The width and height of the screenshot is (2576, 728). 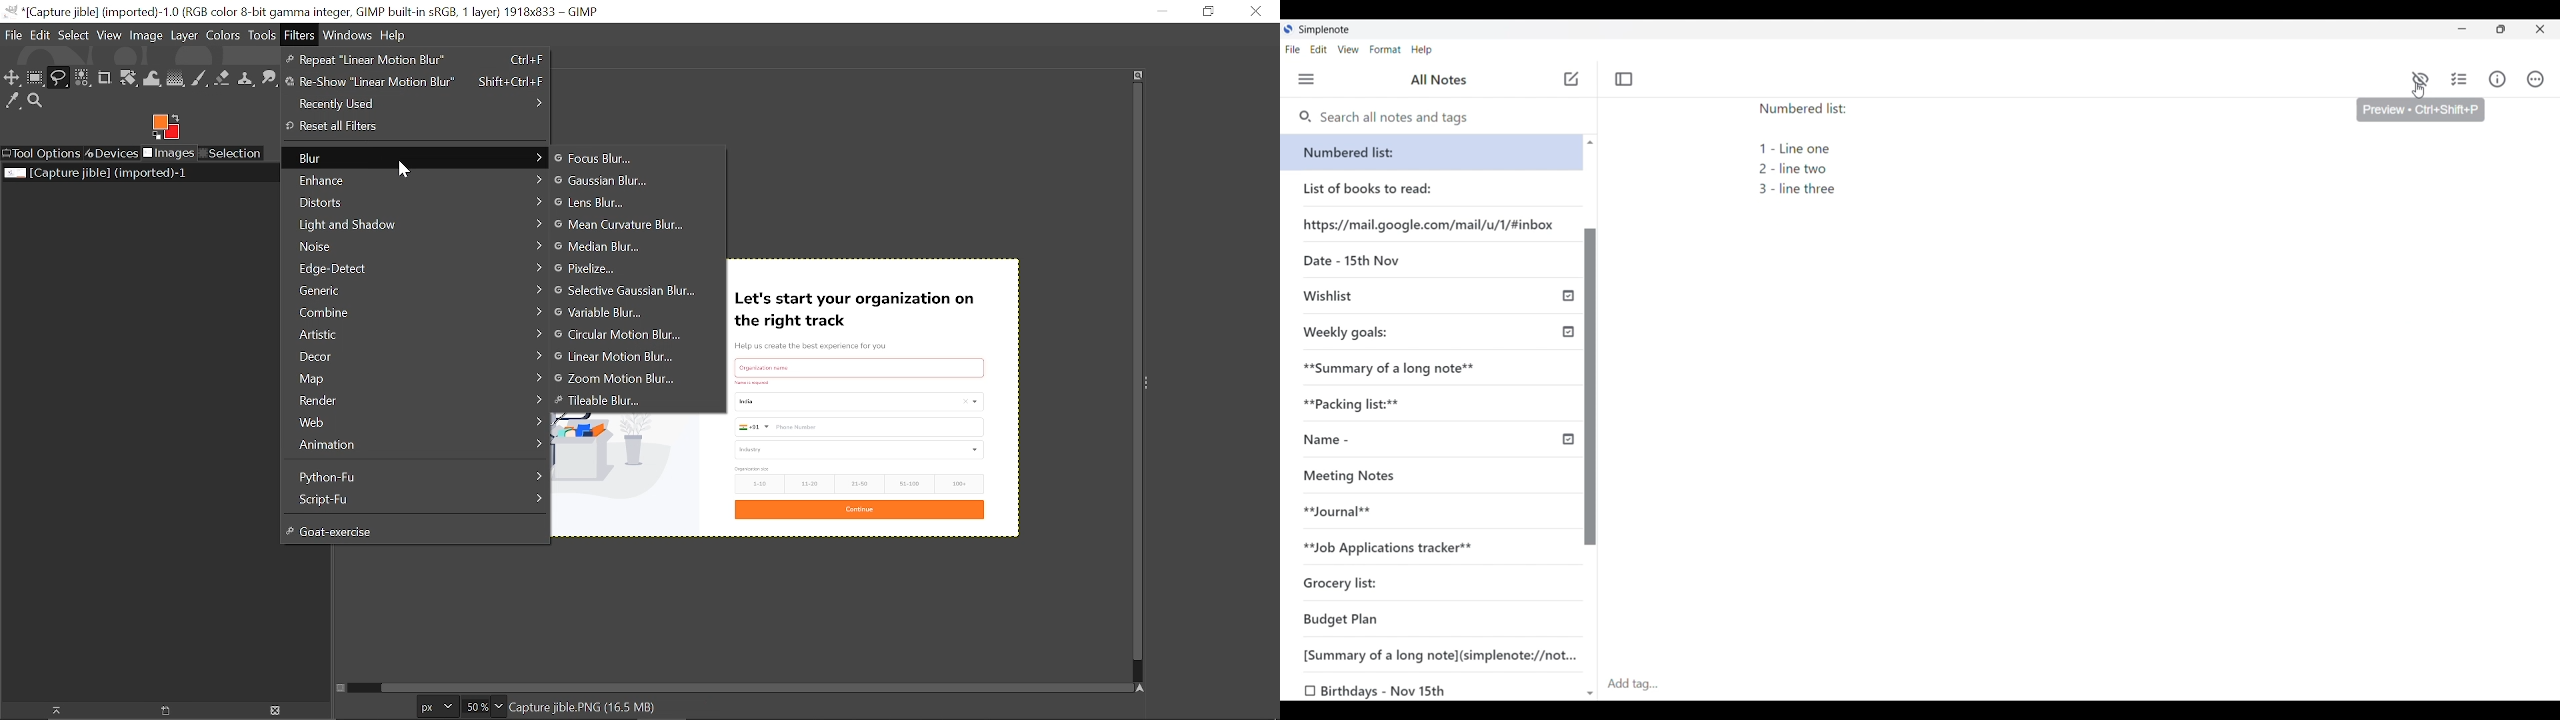 I want to click on Goat-exercise, so click(x=408, y=530).